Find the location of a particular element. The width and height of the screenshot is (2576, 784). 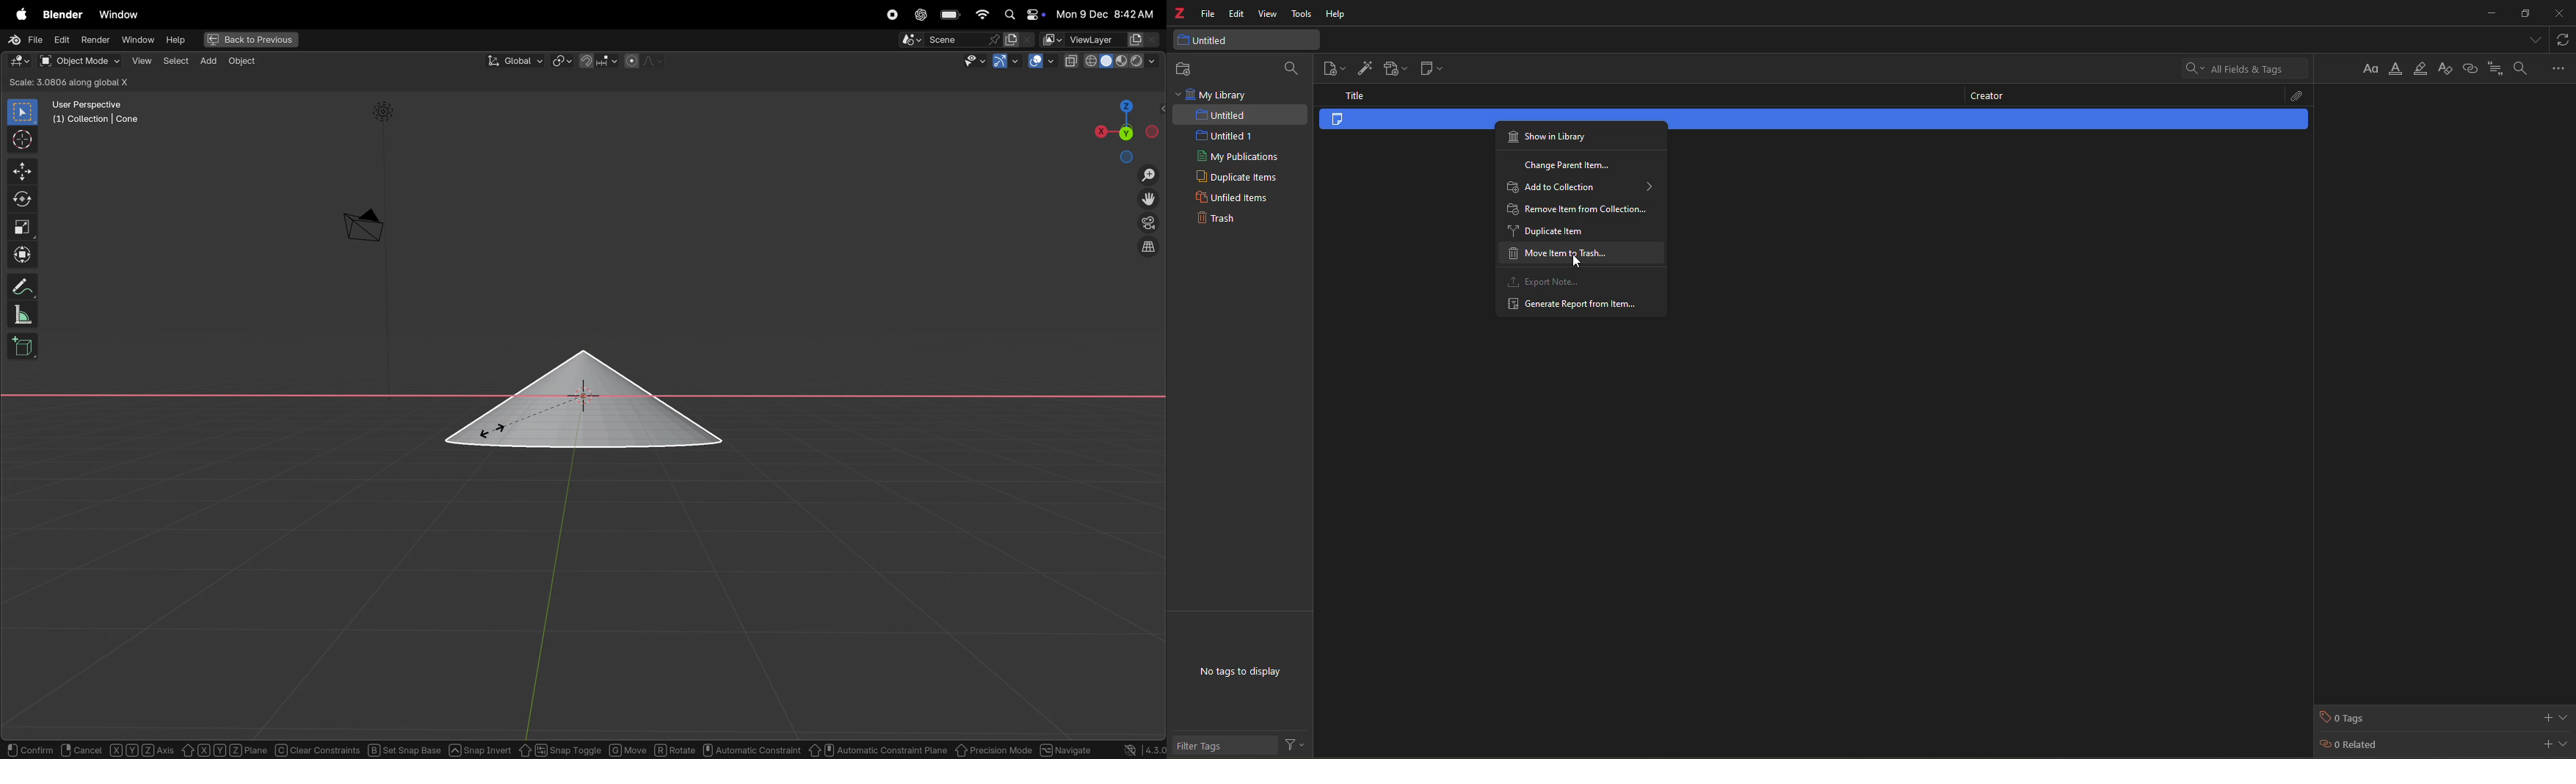

view point is located at coordinates (1122, 129).